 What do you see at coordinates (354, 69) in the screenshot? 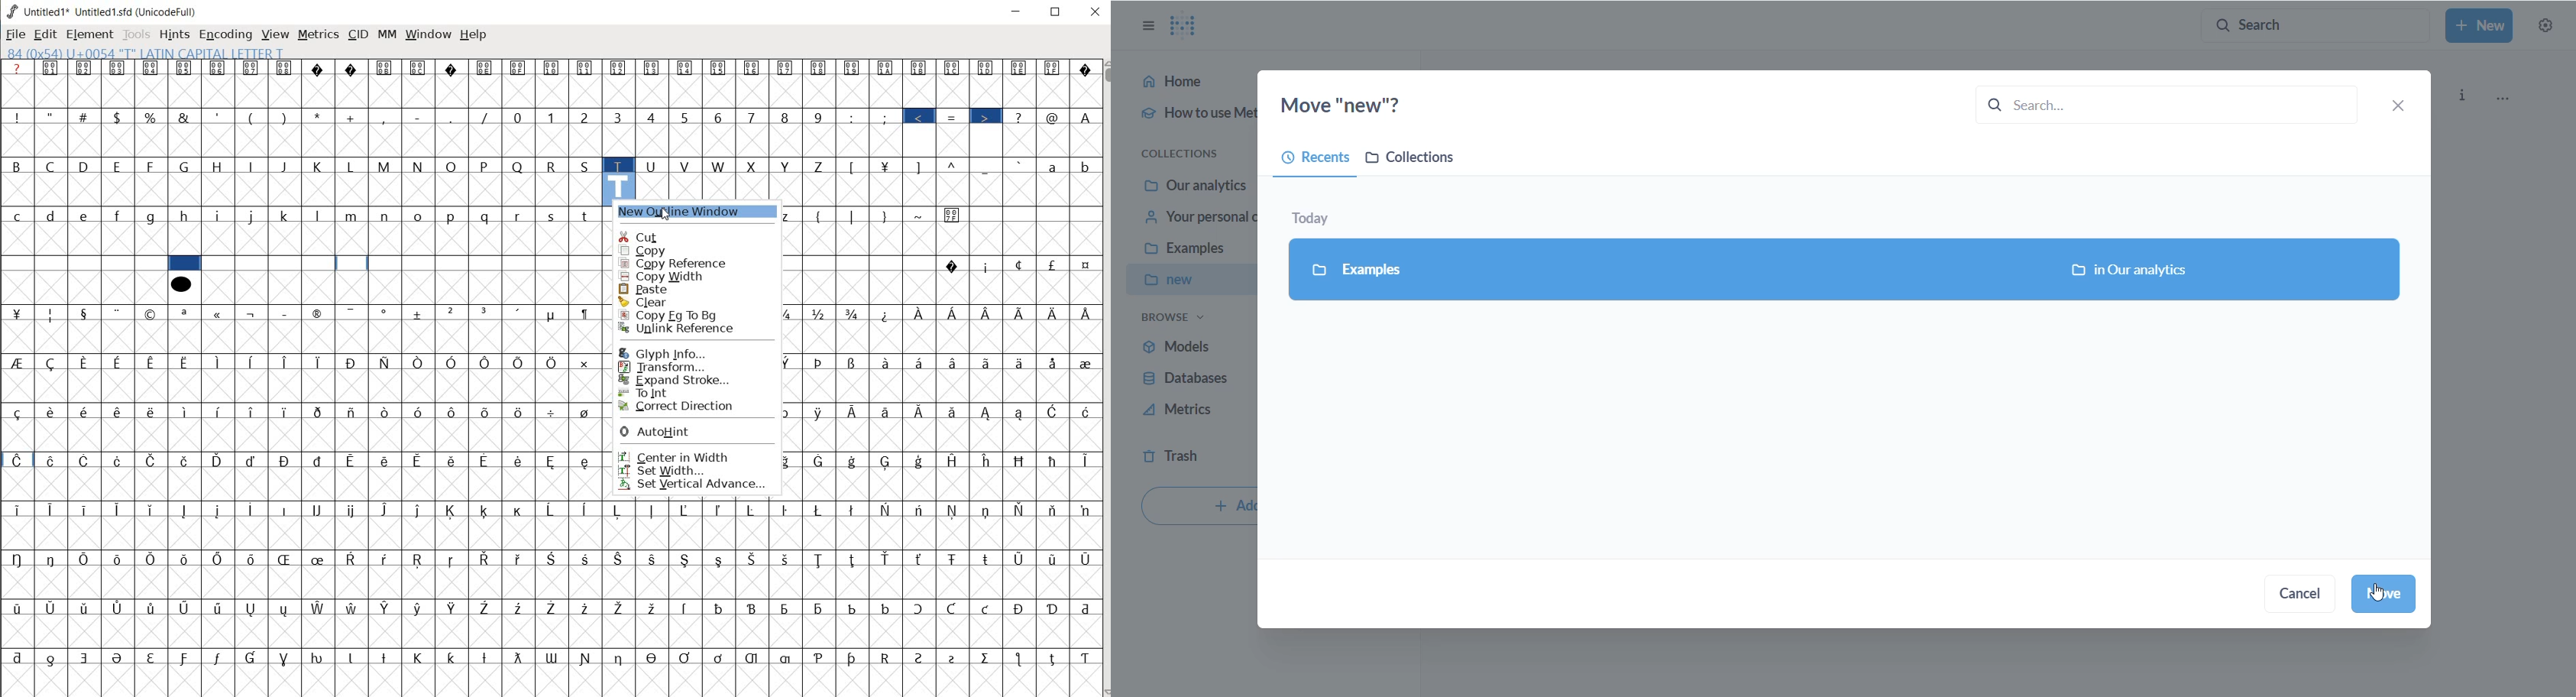
I see `Symbol` at bounding box center [354, 69].